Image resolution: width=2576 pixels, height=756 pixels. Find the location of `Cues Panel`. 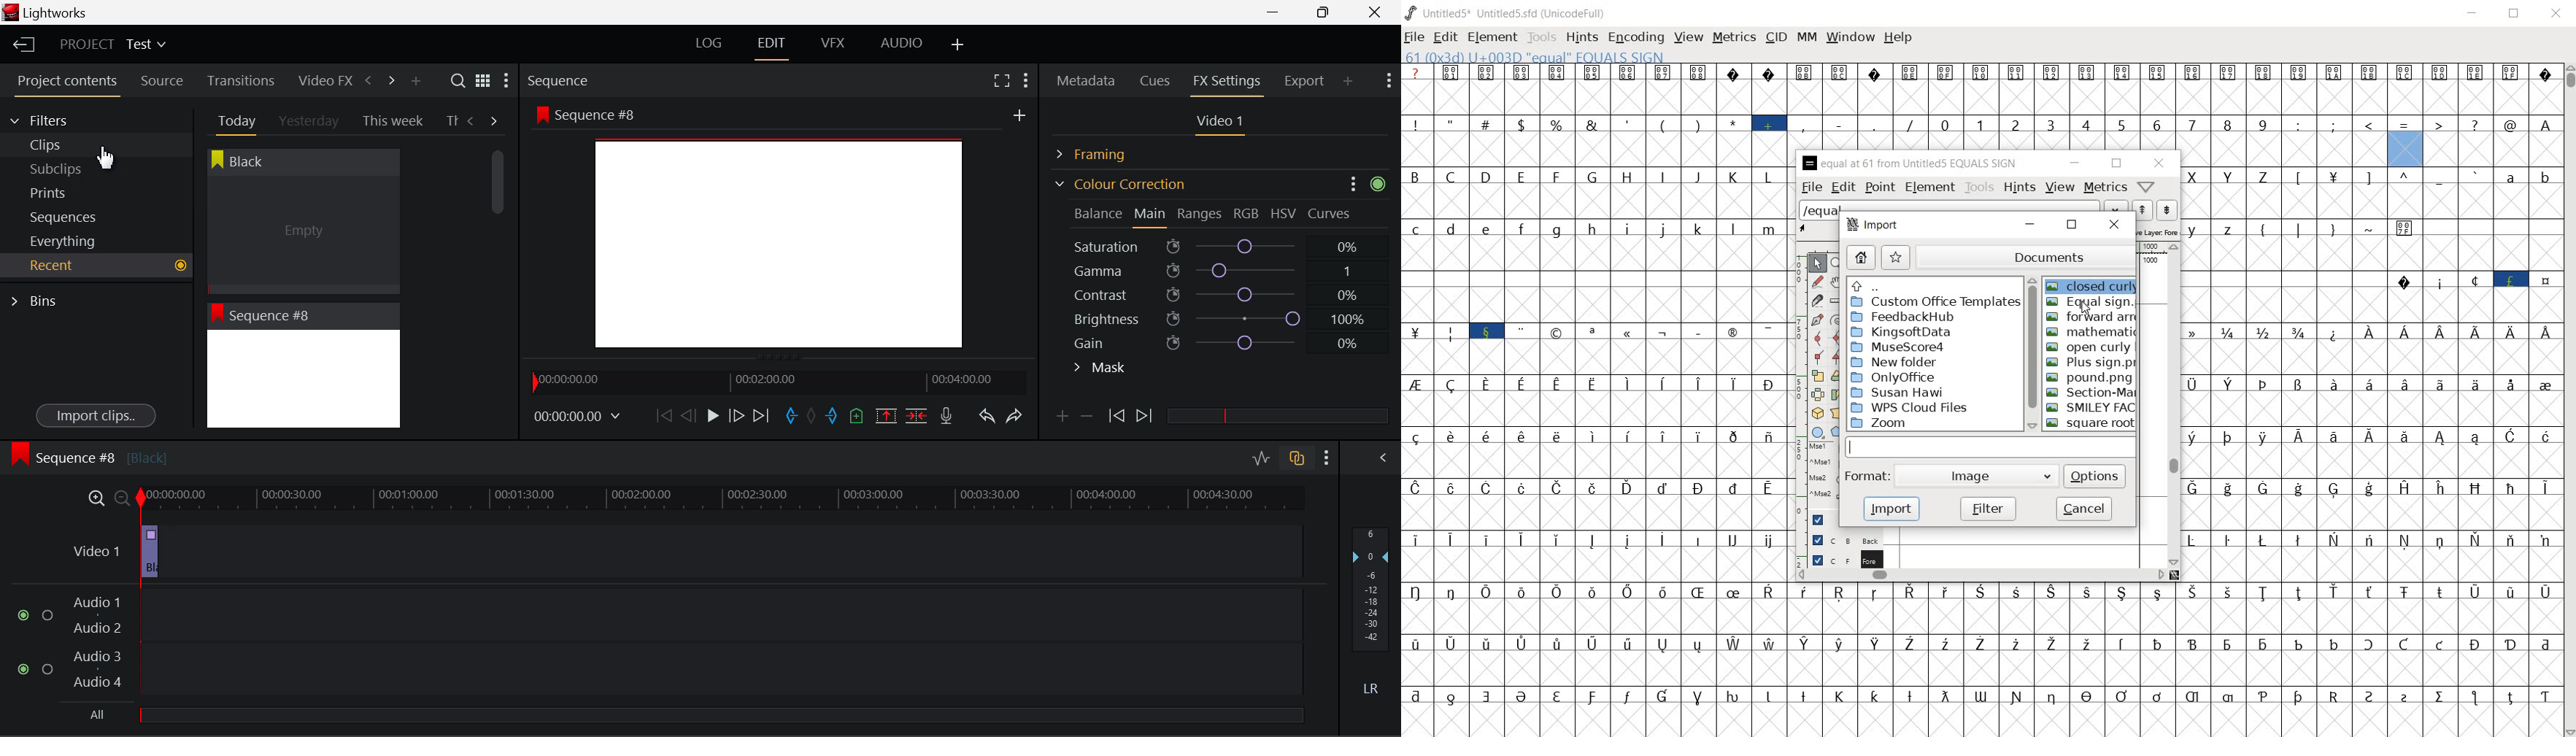

Cues Panel is located at coordinates (1157, 79).